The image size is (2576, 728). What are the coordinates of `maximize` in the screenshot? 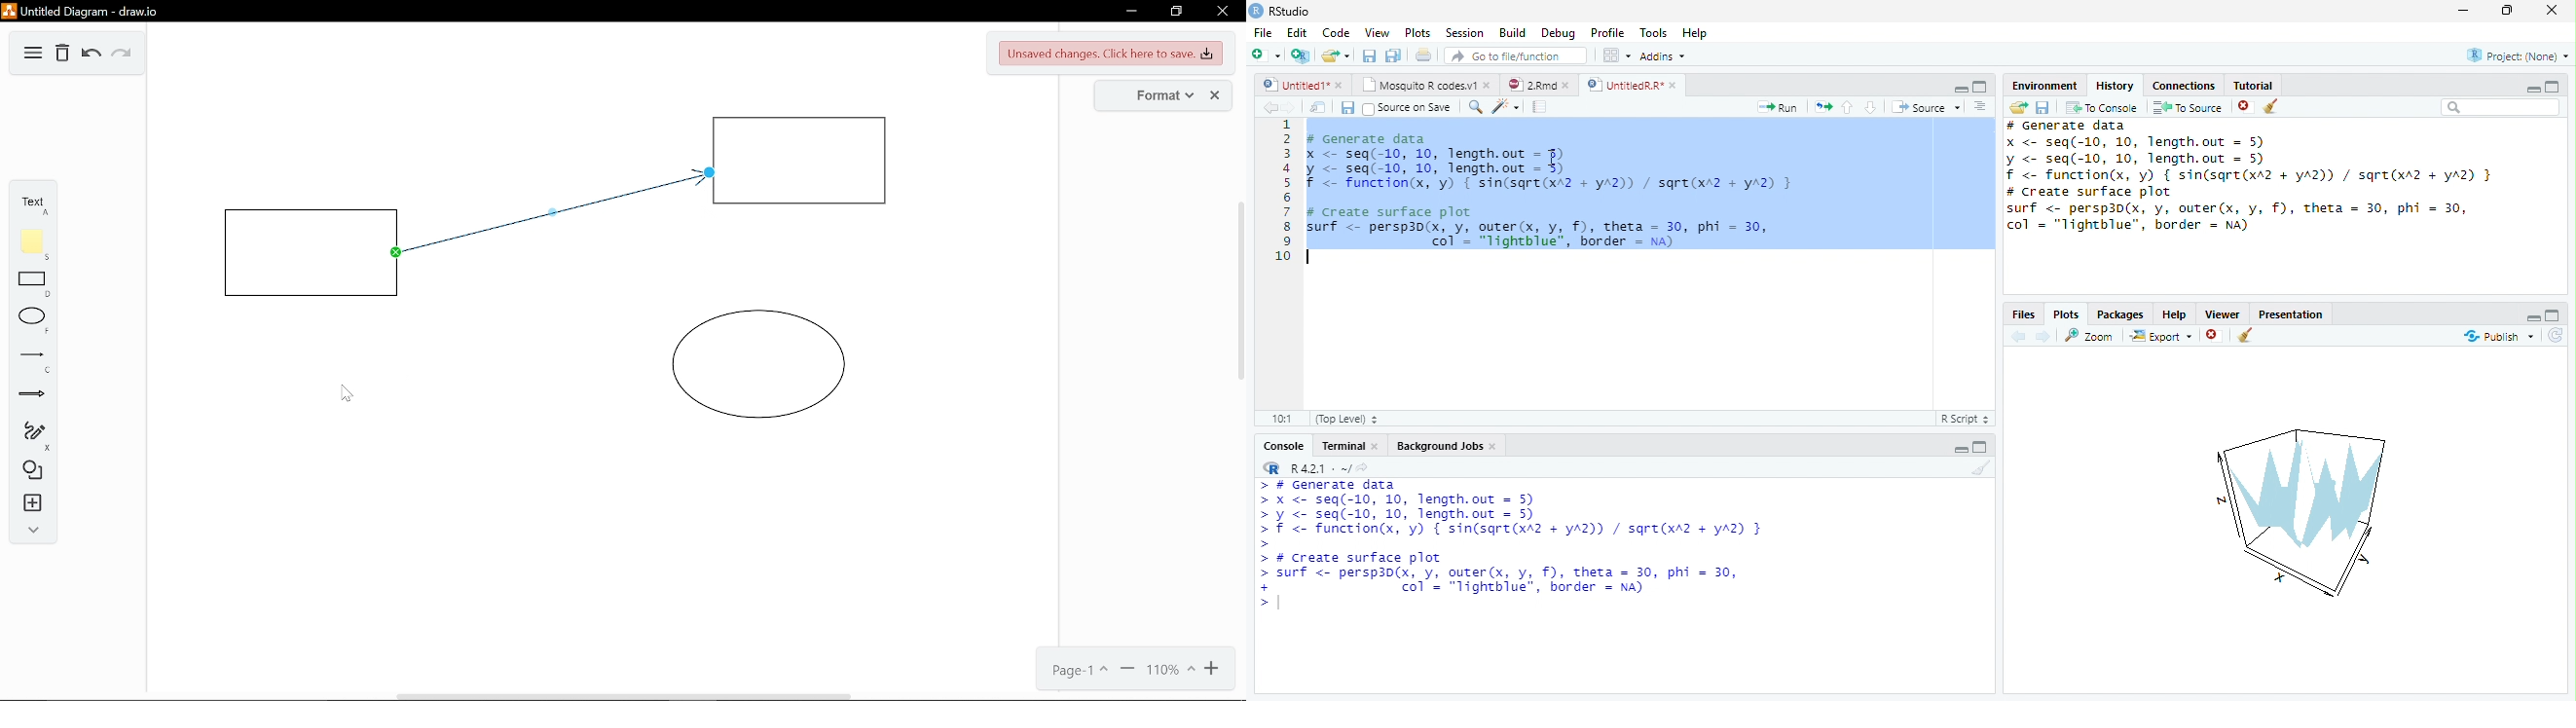 It's located at (2554, 315).